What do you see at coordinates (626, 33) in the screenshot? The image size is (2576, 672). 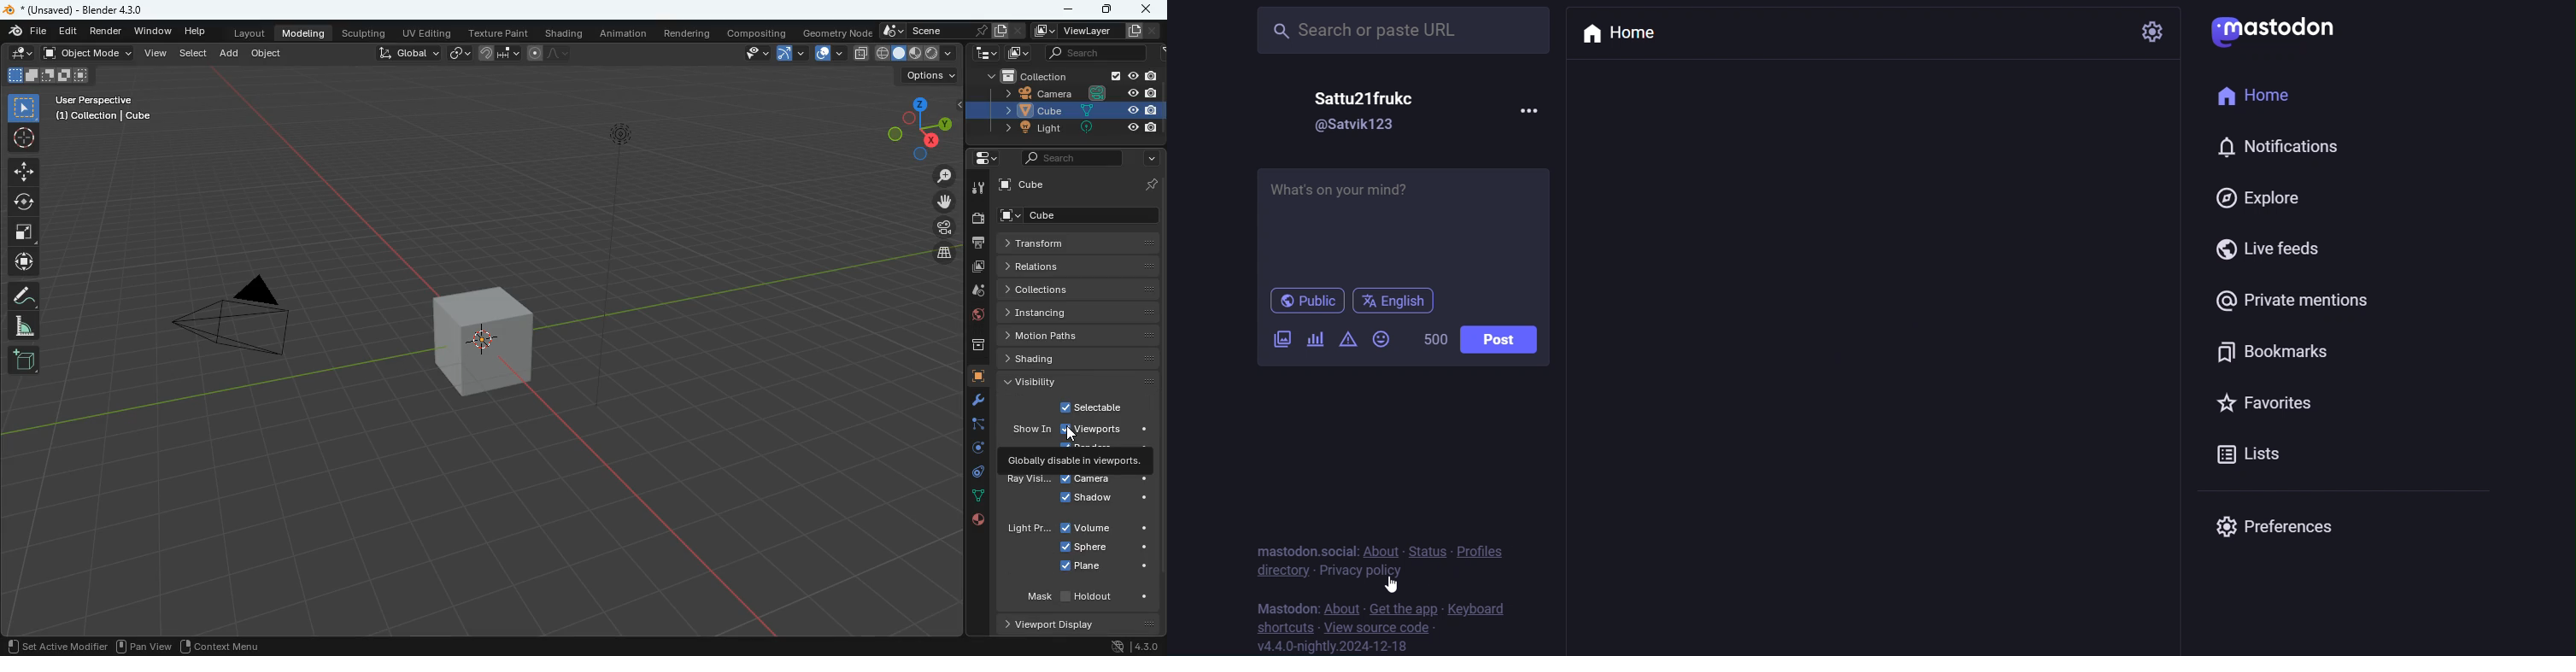 I see `animation` at bounding box center [626, 33].